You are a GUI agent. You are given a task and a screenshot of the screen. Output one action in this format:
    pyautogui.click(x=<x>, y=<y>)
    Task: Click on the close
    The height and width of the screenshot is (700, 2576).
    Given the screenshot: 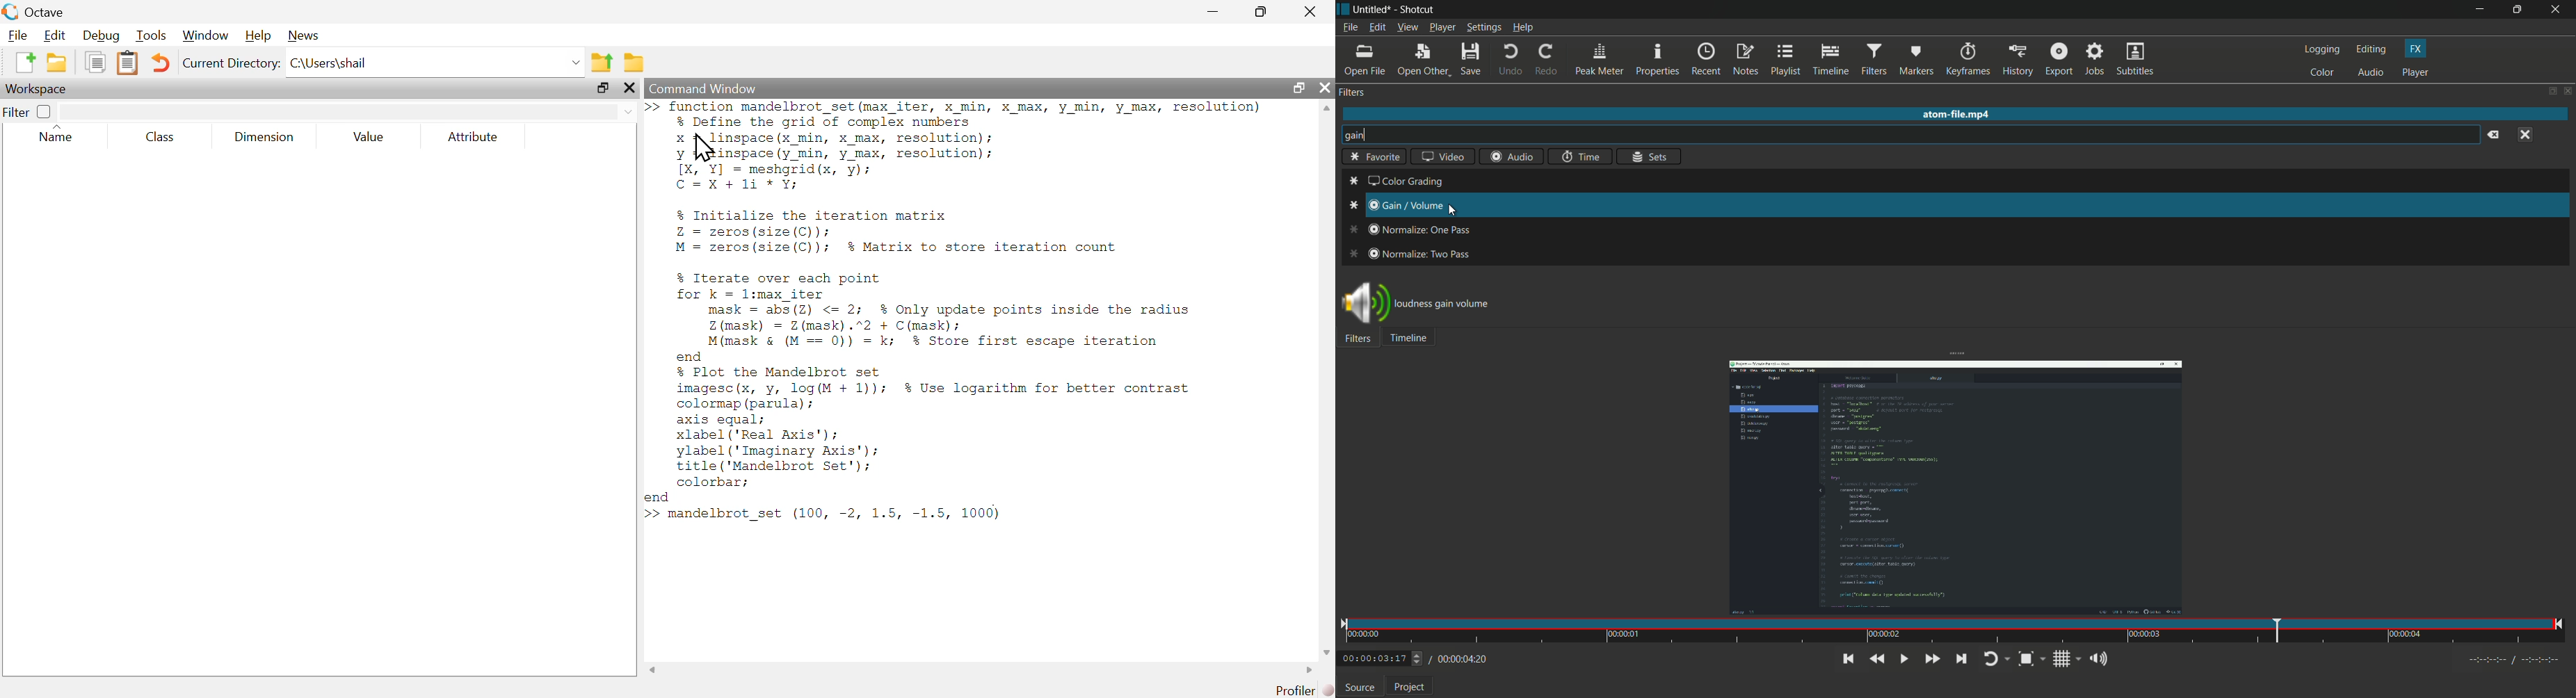 What is the action you would take?
    pyautogui.click(x=1323, y=89)
    